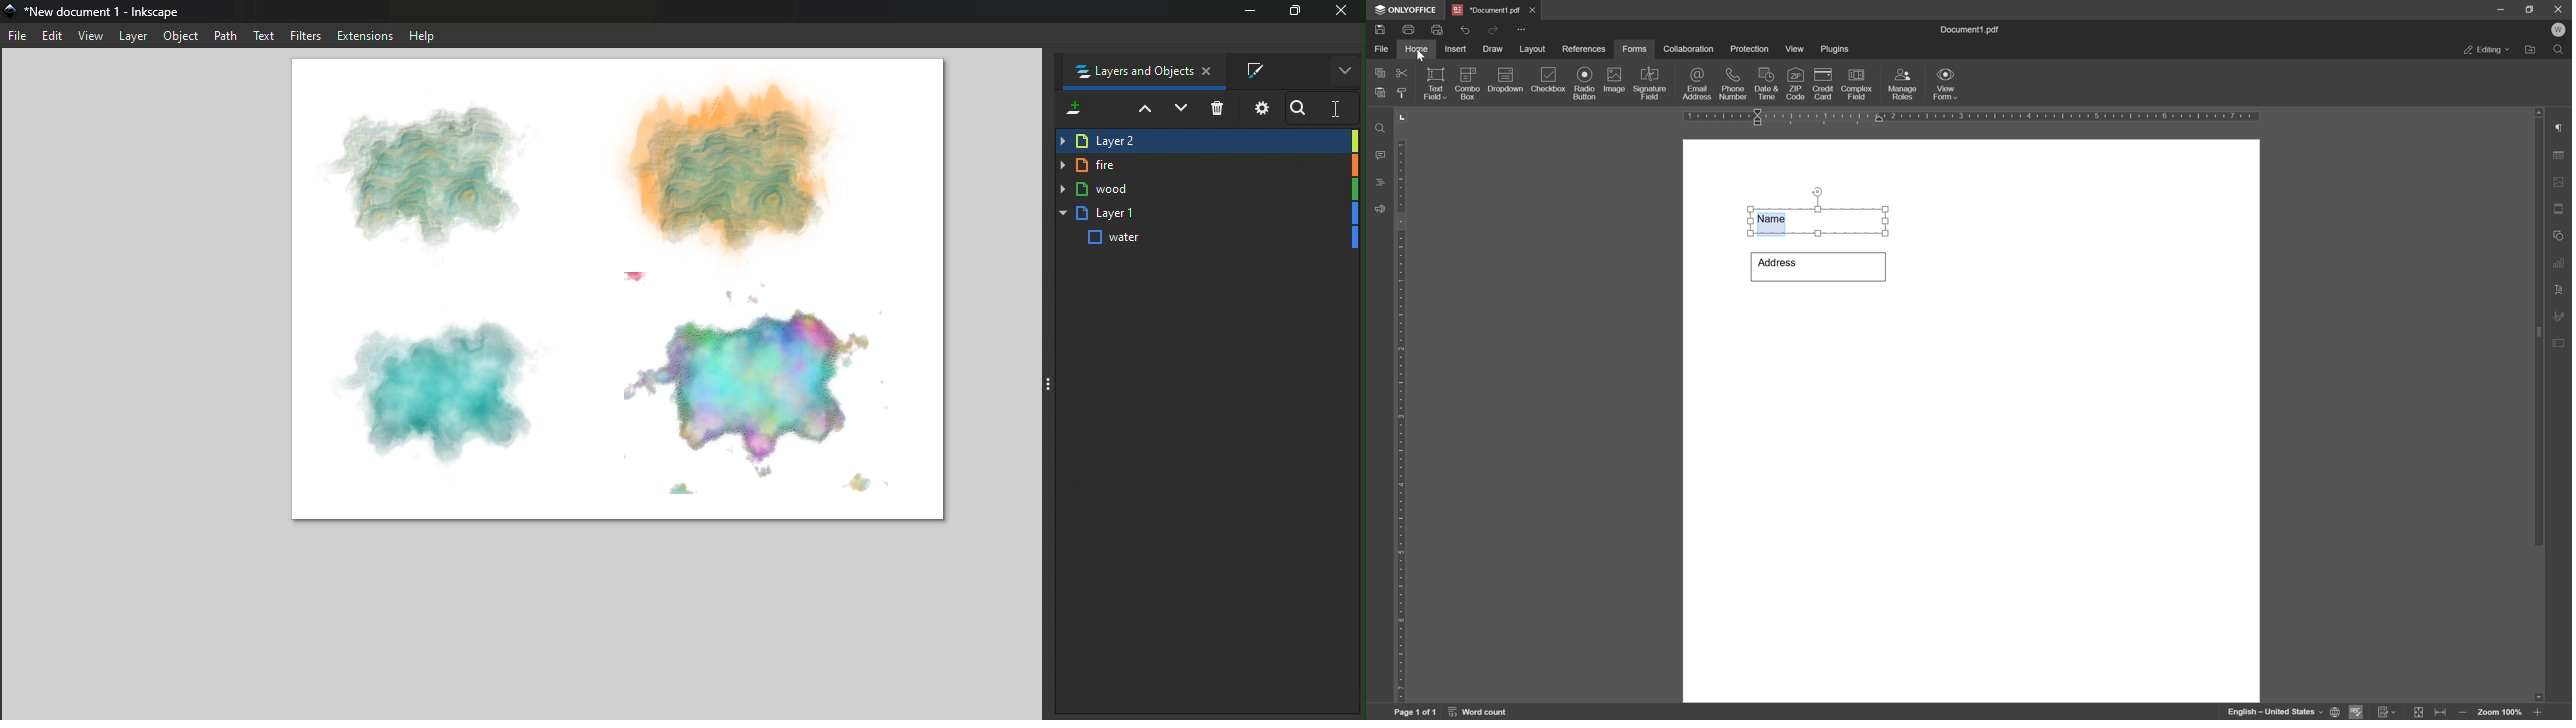 This screenshot has height=728, width=2576. What do you see at coordinates (1794, 84) in the screenshot?
I see `zip code` at bounding box center [1794, 84].